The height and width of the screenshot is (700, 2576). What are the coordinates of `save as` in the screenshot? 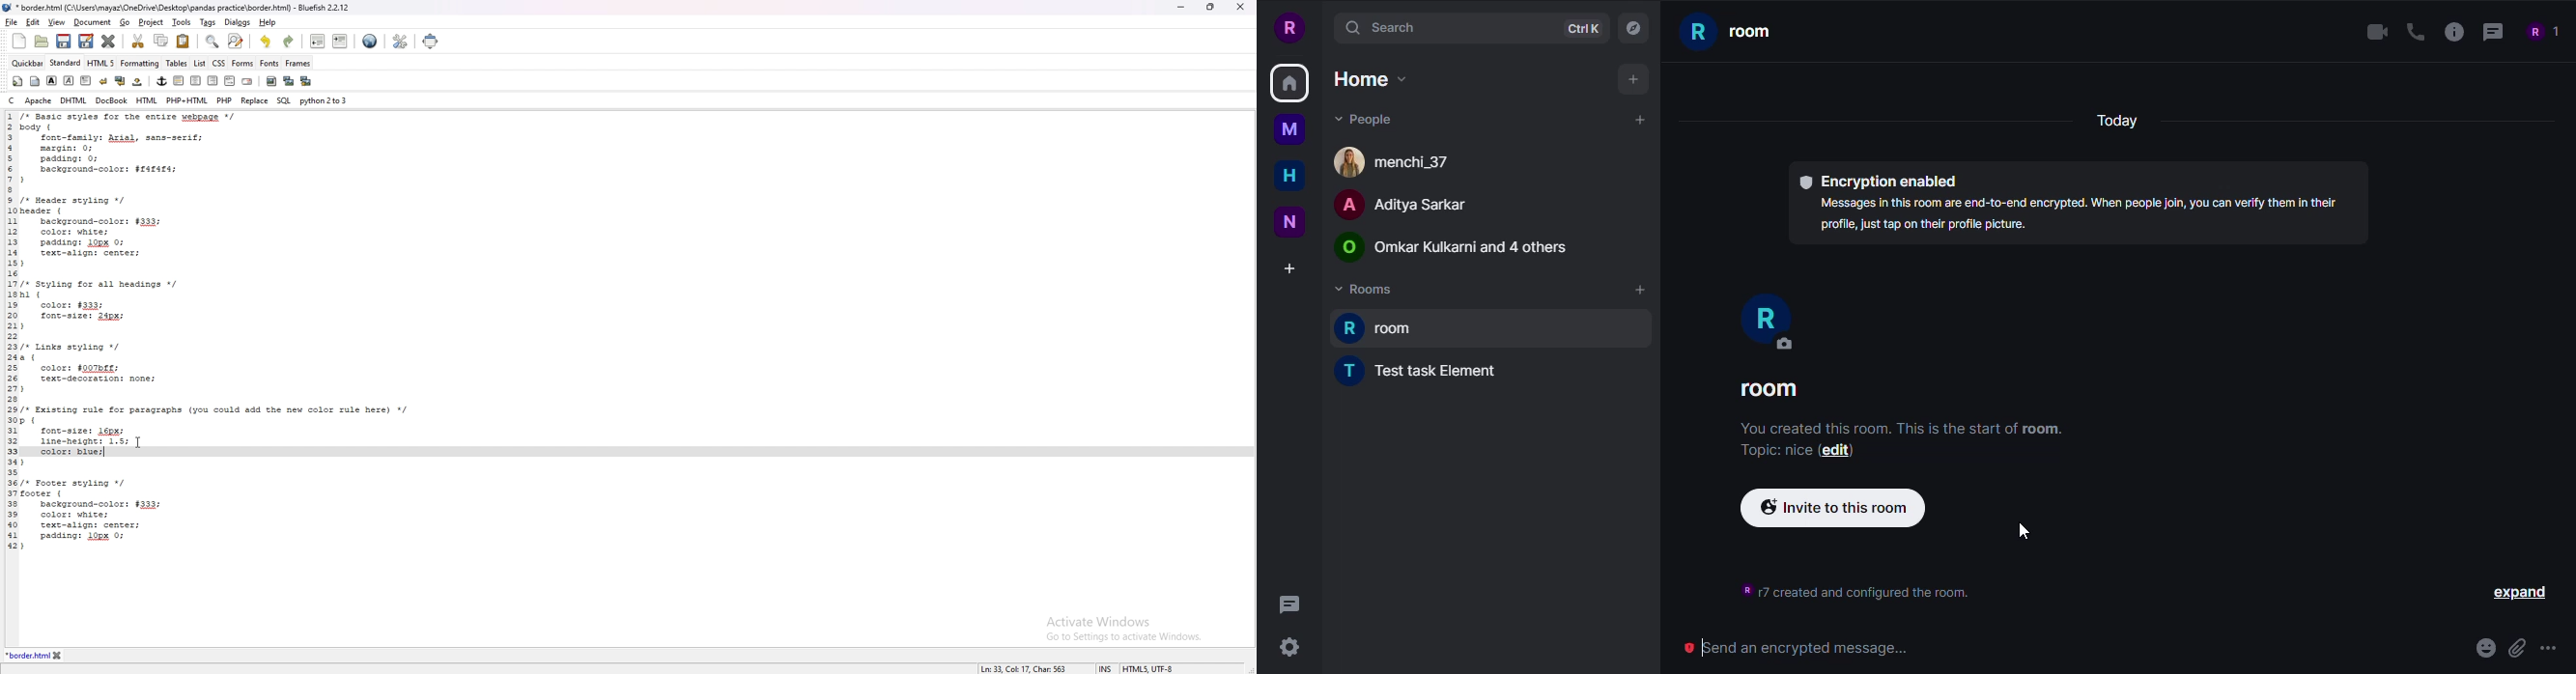 It's located at (86, 41).